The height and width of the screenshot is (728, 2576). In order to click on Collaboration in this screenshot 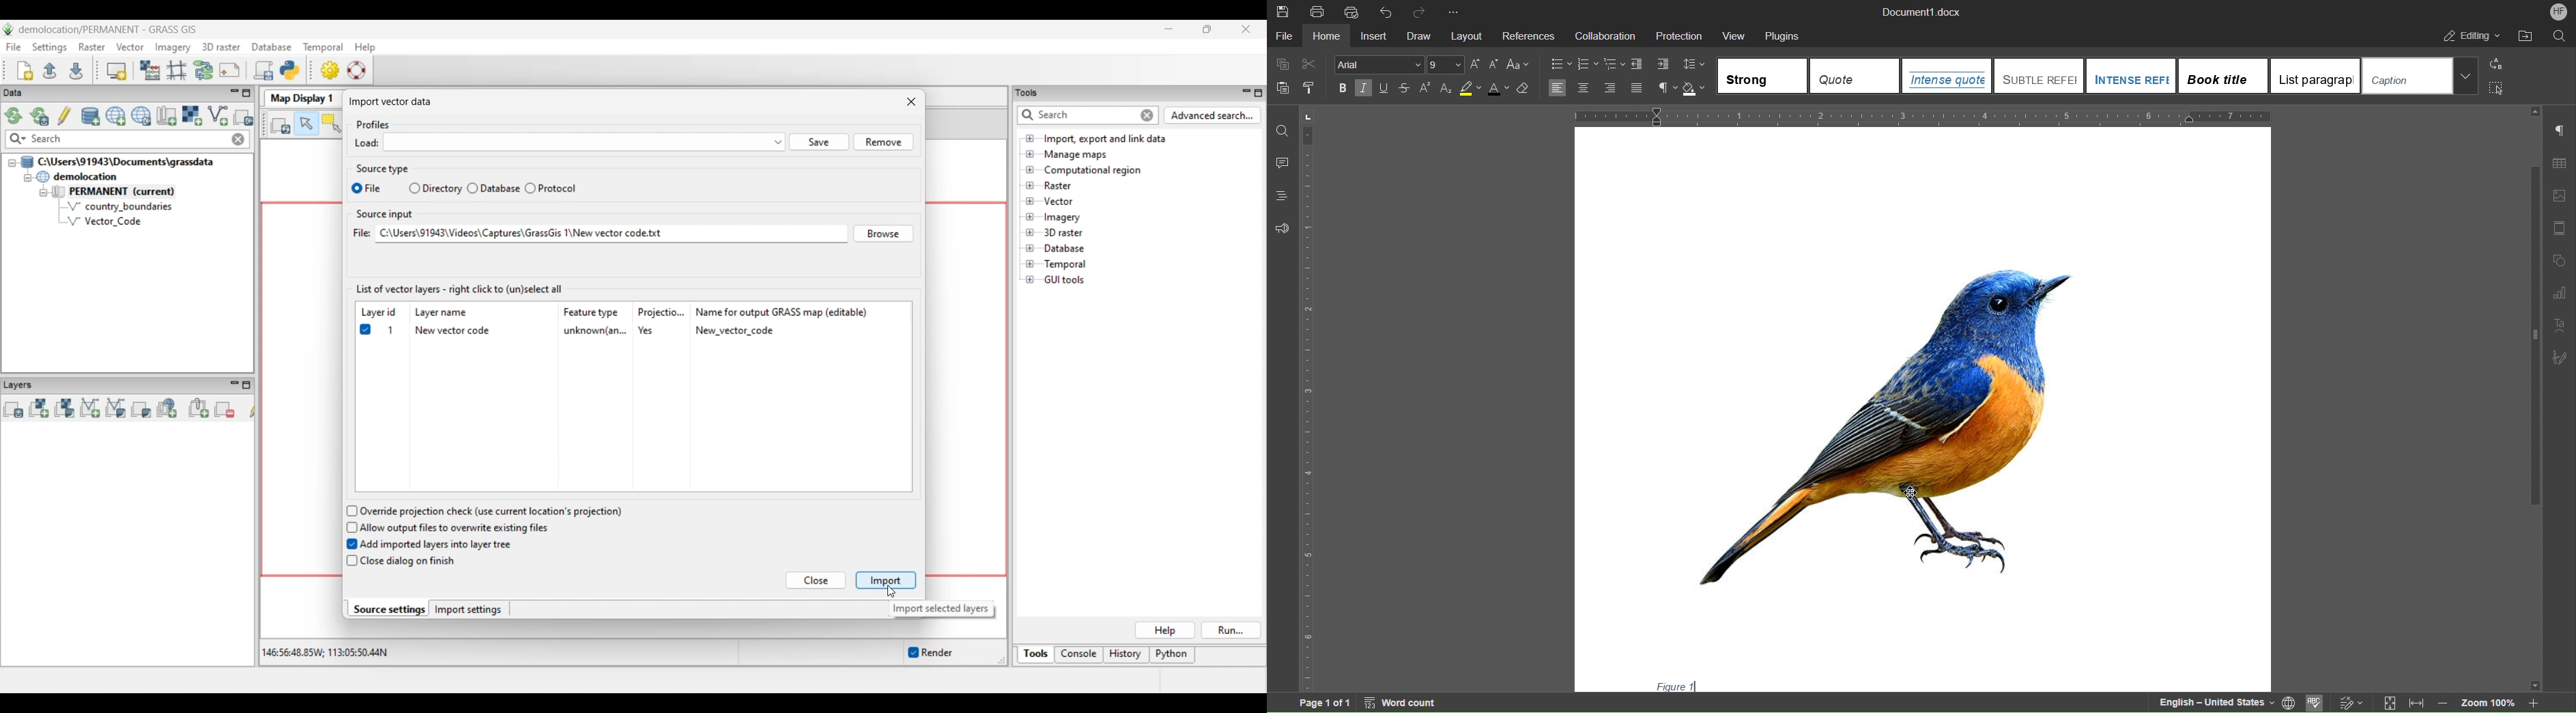, I will do `click(1605, 38)`.